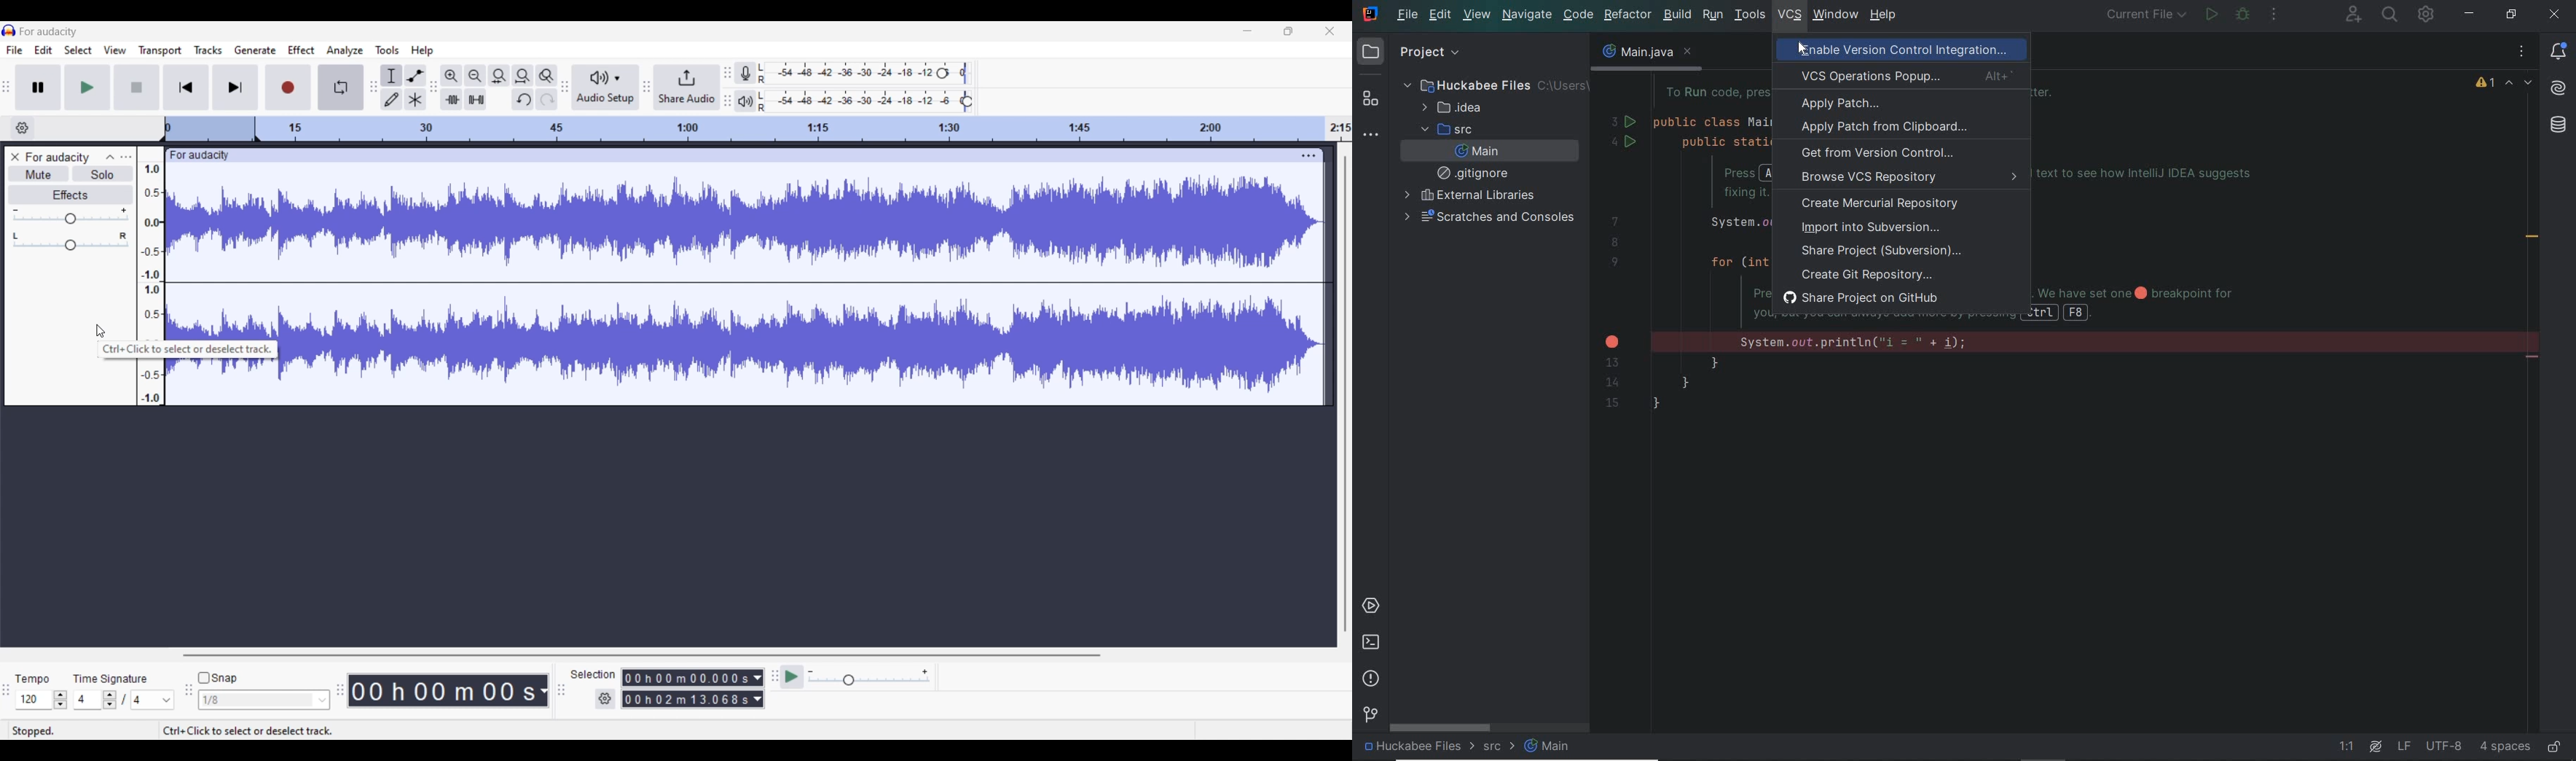 The image size is (2576, 784). Describe the element at coordinates (811, 672) in the screenshot. I see `Min. playback speed` at that location.